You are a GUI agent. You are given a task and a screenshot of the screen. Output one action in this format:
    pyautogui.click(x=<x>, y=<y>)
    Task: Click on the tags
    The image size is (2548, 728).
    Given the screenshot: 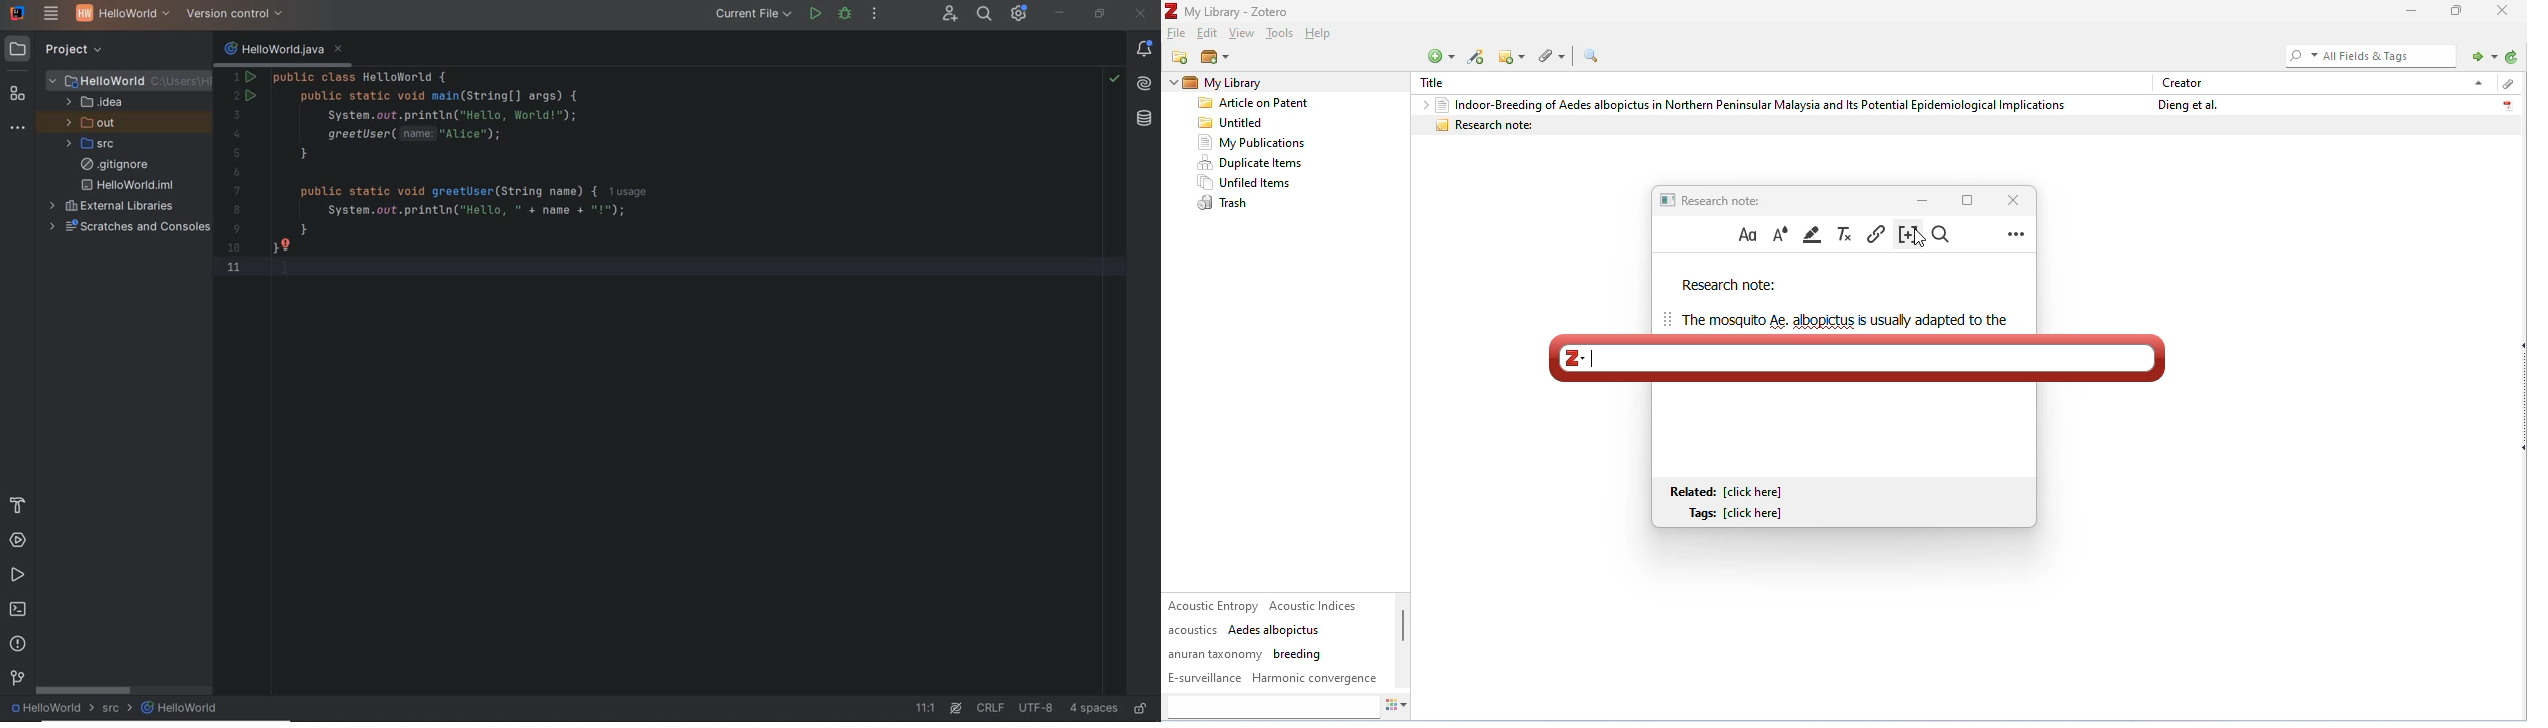 What is the action you would take?
    pyautogui.click(x=1274, y=642)
    